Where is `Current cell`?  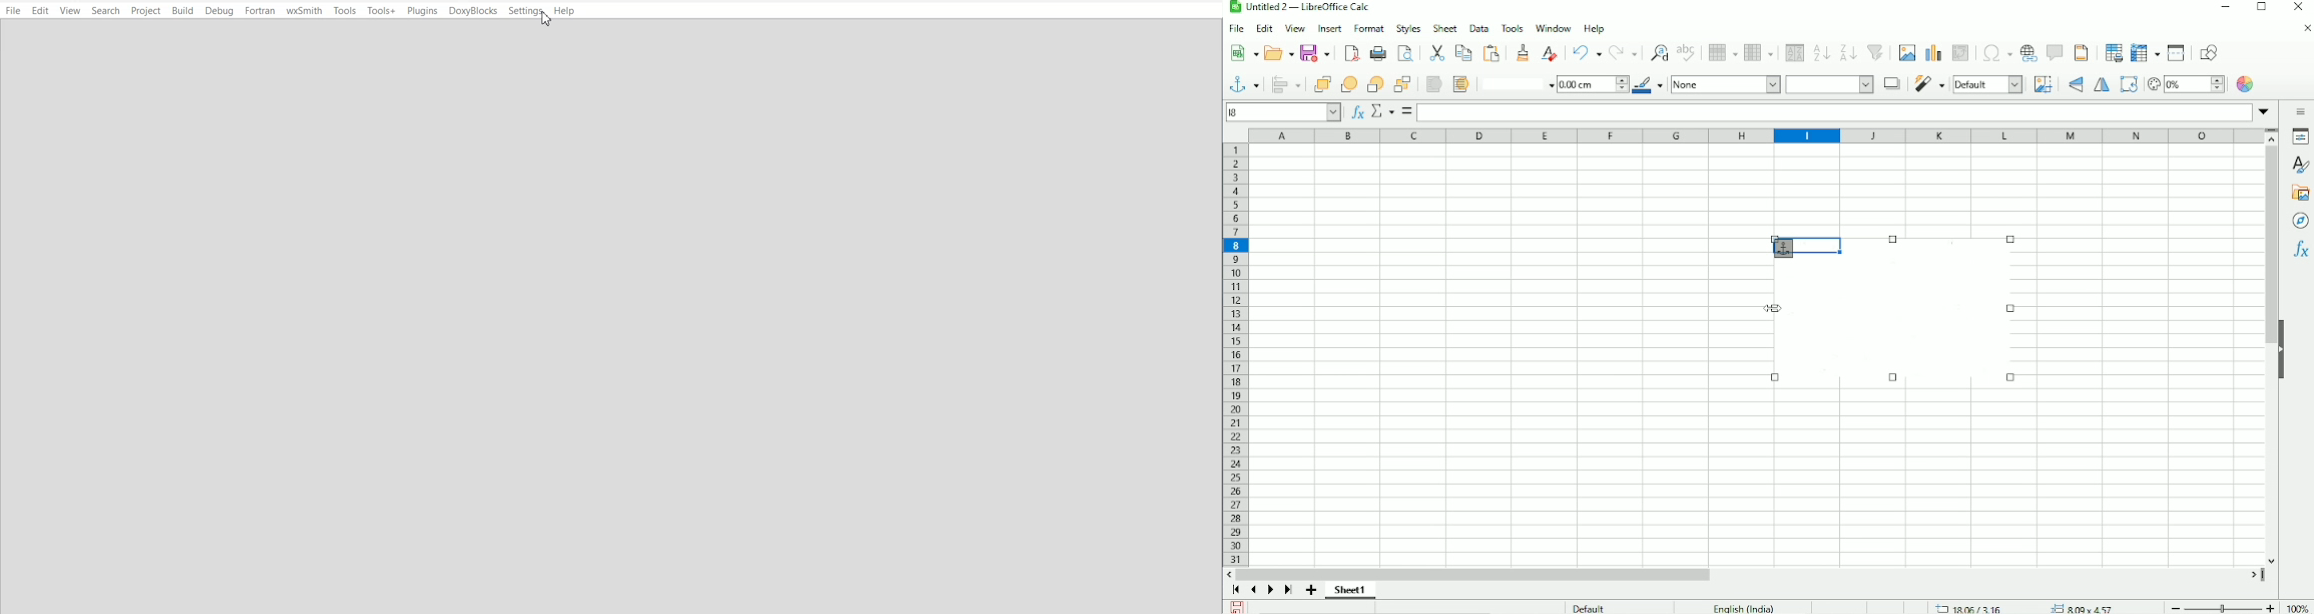 Current cell is located at coordinates (1284, 111).